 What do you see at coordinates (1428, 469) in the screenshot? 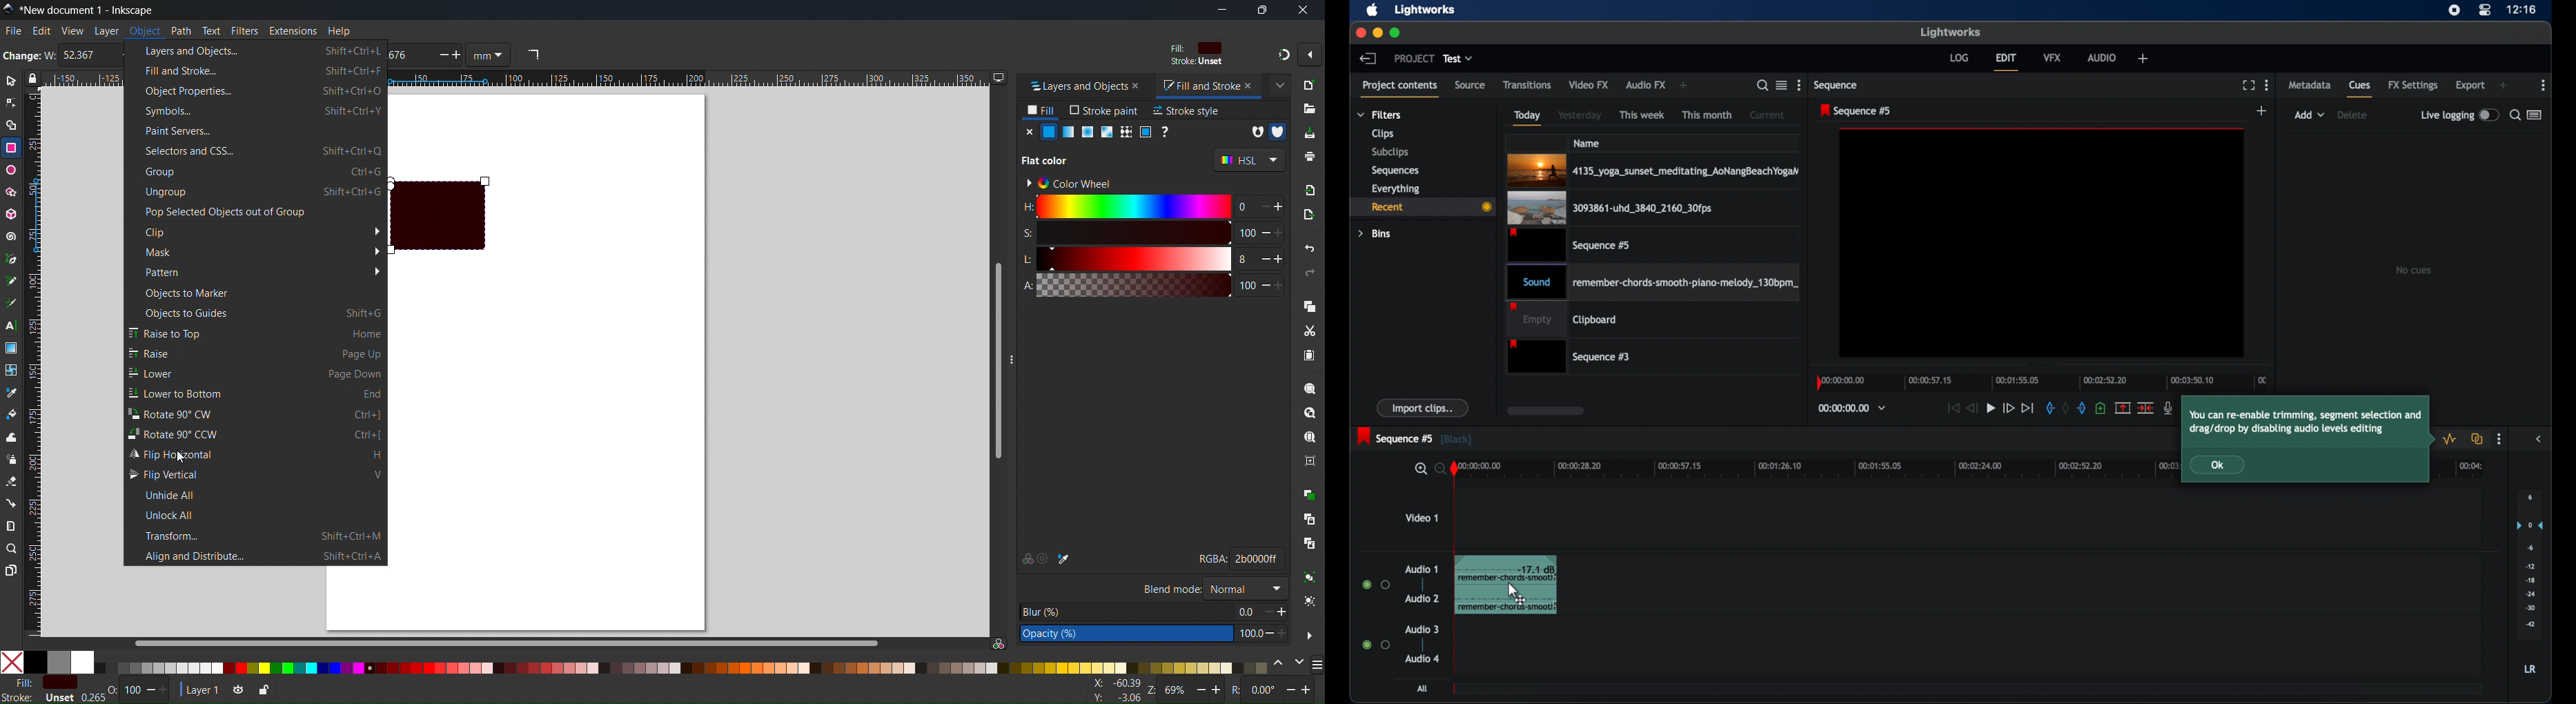
I see `search` at bounding box center [1428, 469].